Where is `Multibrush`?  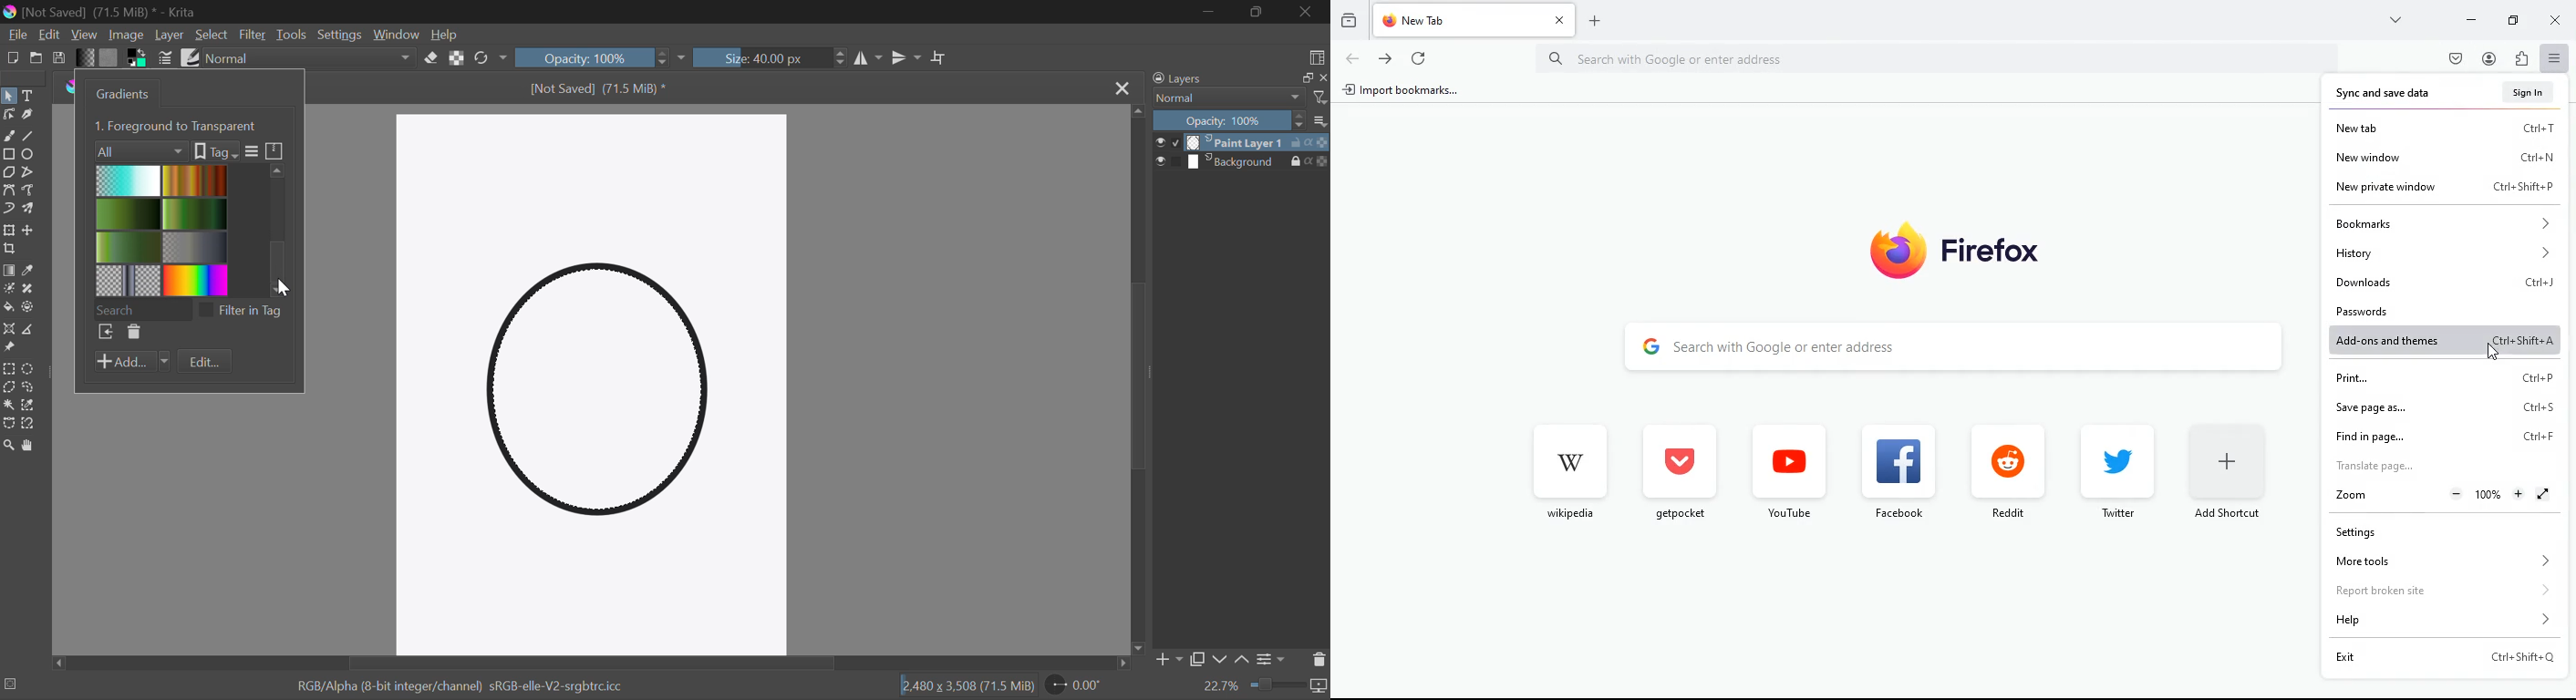
Multibrush is located at coordinates (30, 210).